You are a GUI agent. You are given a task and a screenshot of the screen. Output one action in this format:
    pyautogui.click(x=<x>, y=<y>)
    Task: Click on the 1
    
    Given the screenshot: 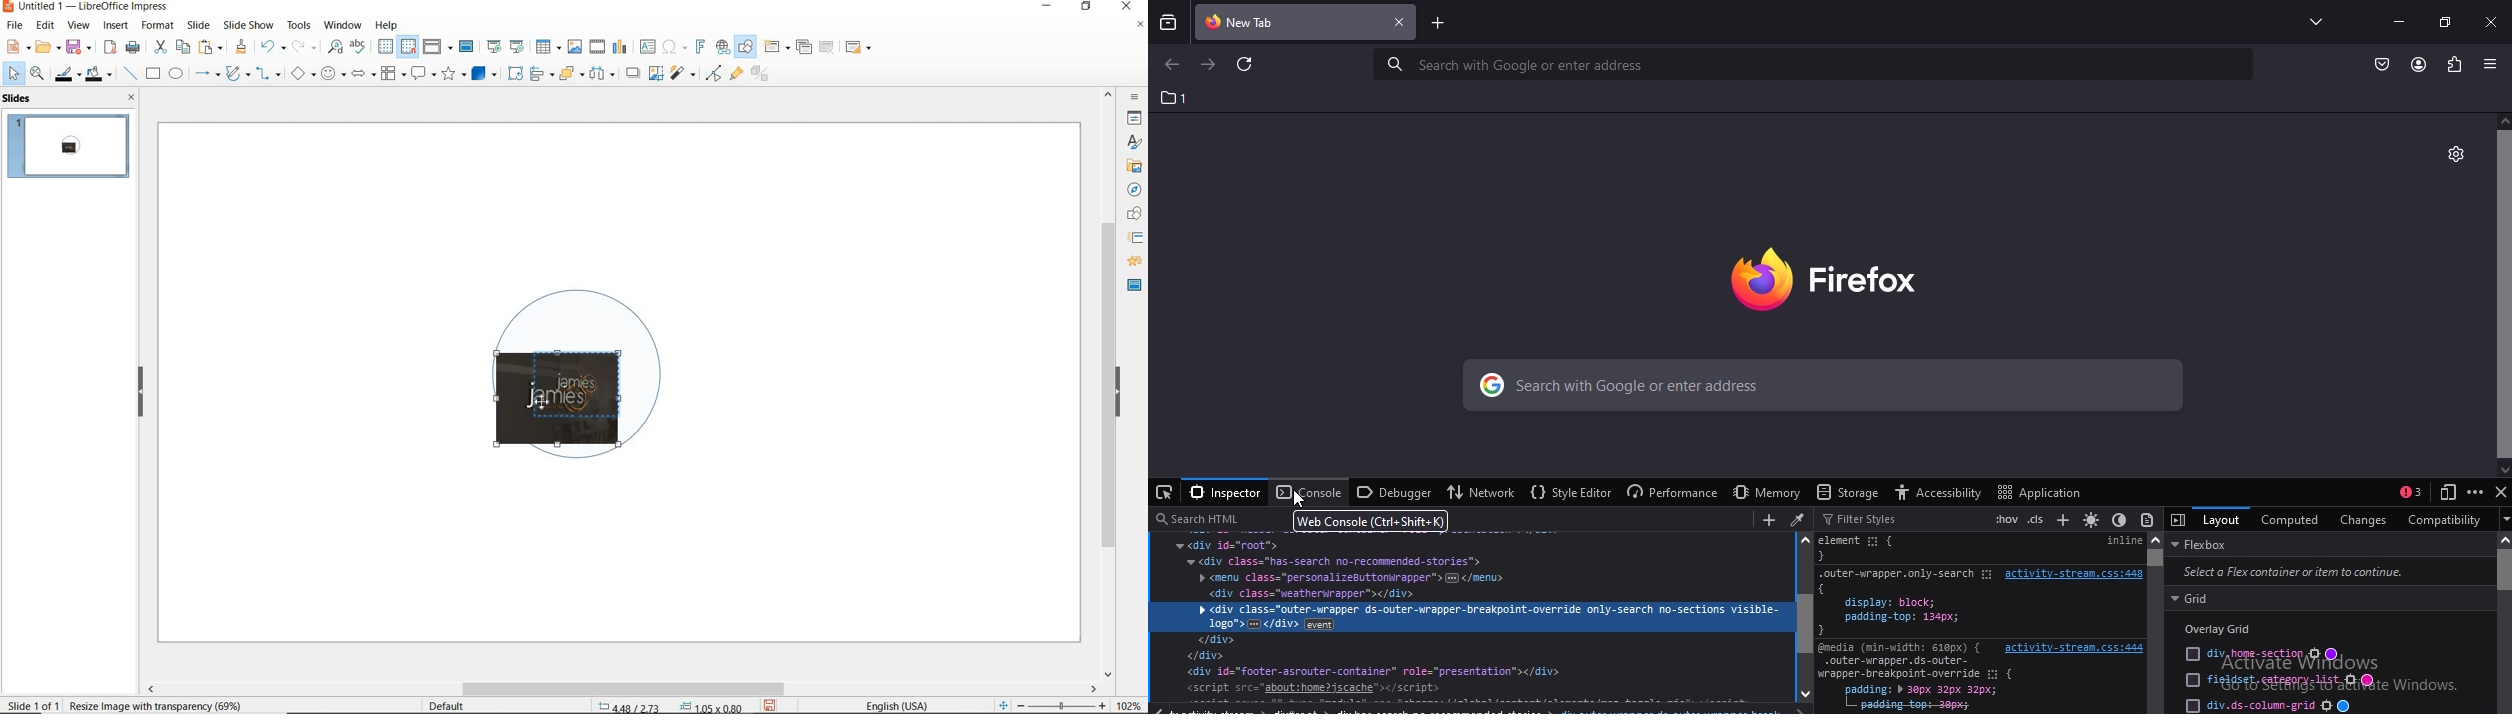 What is the action you would take?
    pyautogui.click(x=1172, y=97)
    